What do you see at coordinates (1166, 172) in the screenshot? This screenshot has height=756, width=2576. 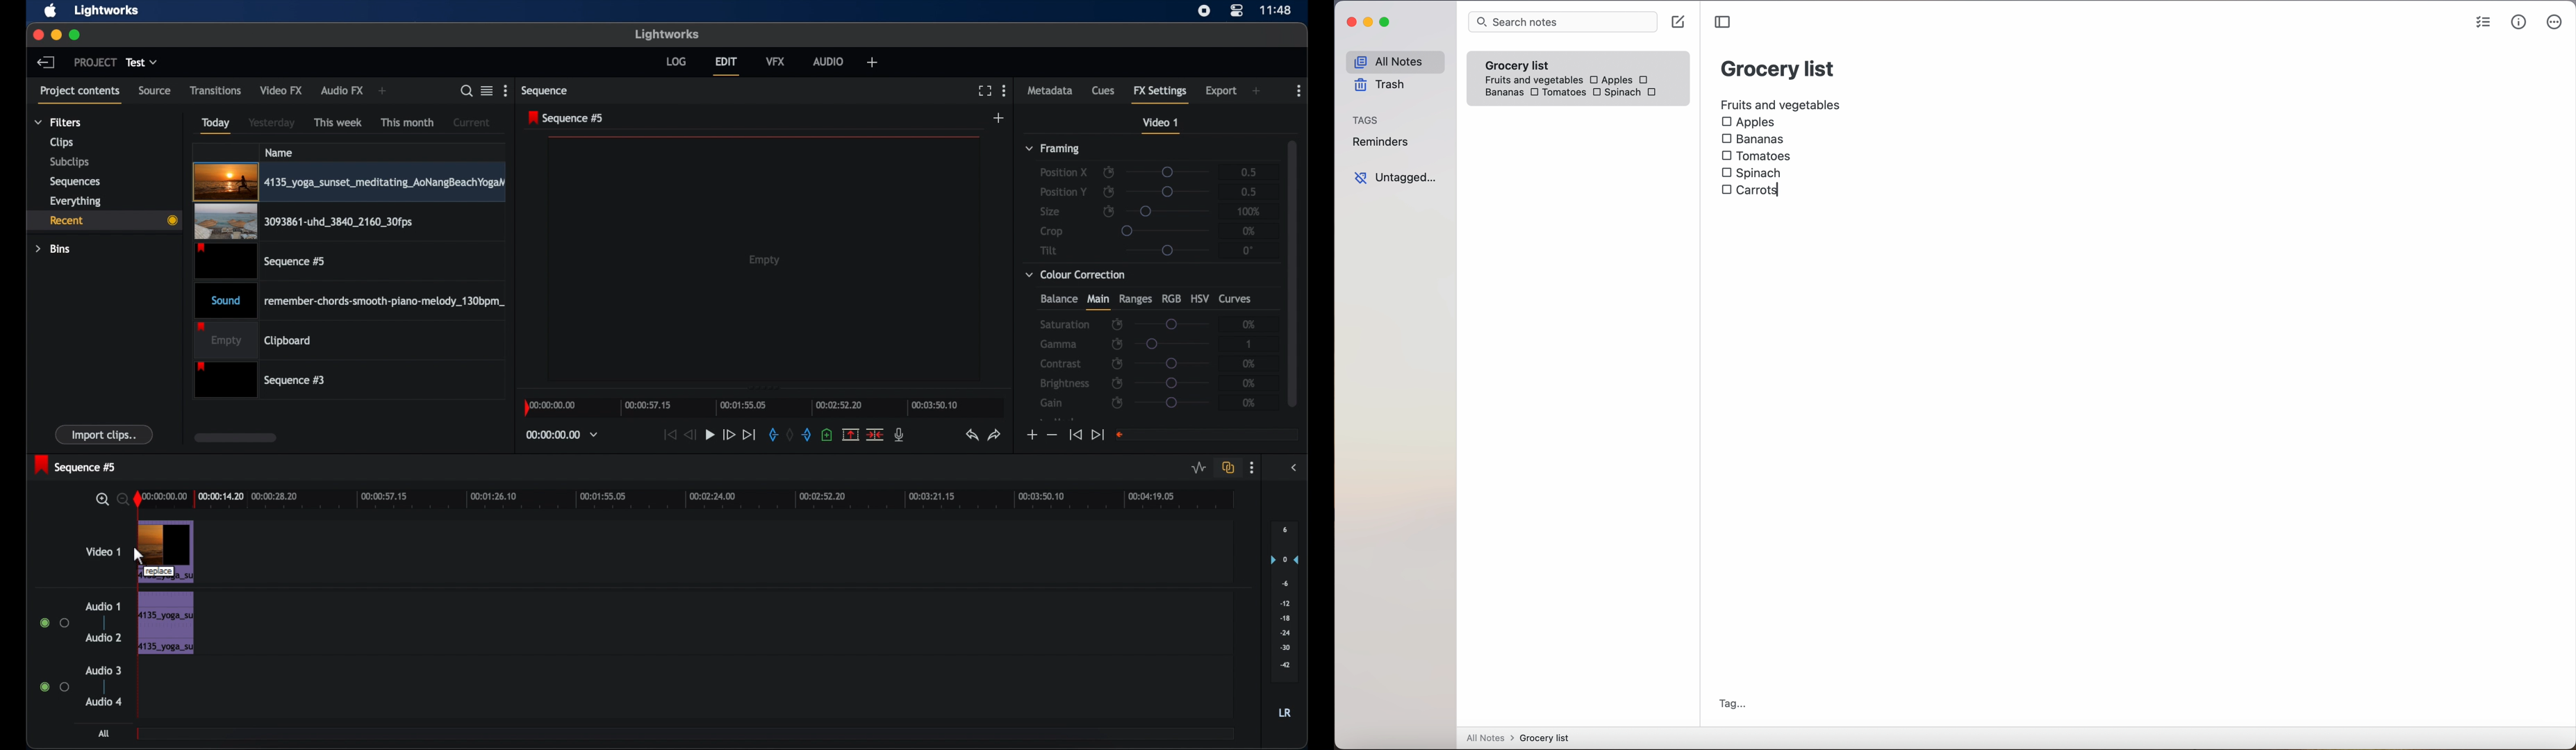 I see `slider` at bounding box center [1166, 172].